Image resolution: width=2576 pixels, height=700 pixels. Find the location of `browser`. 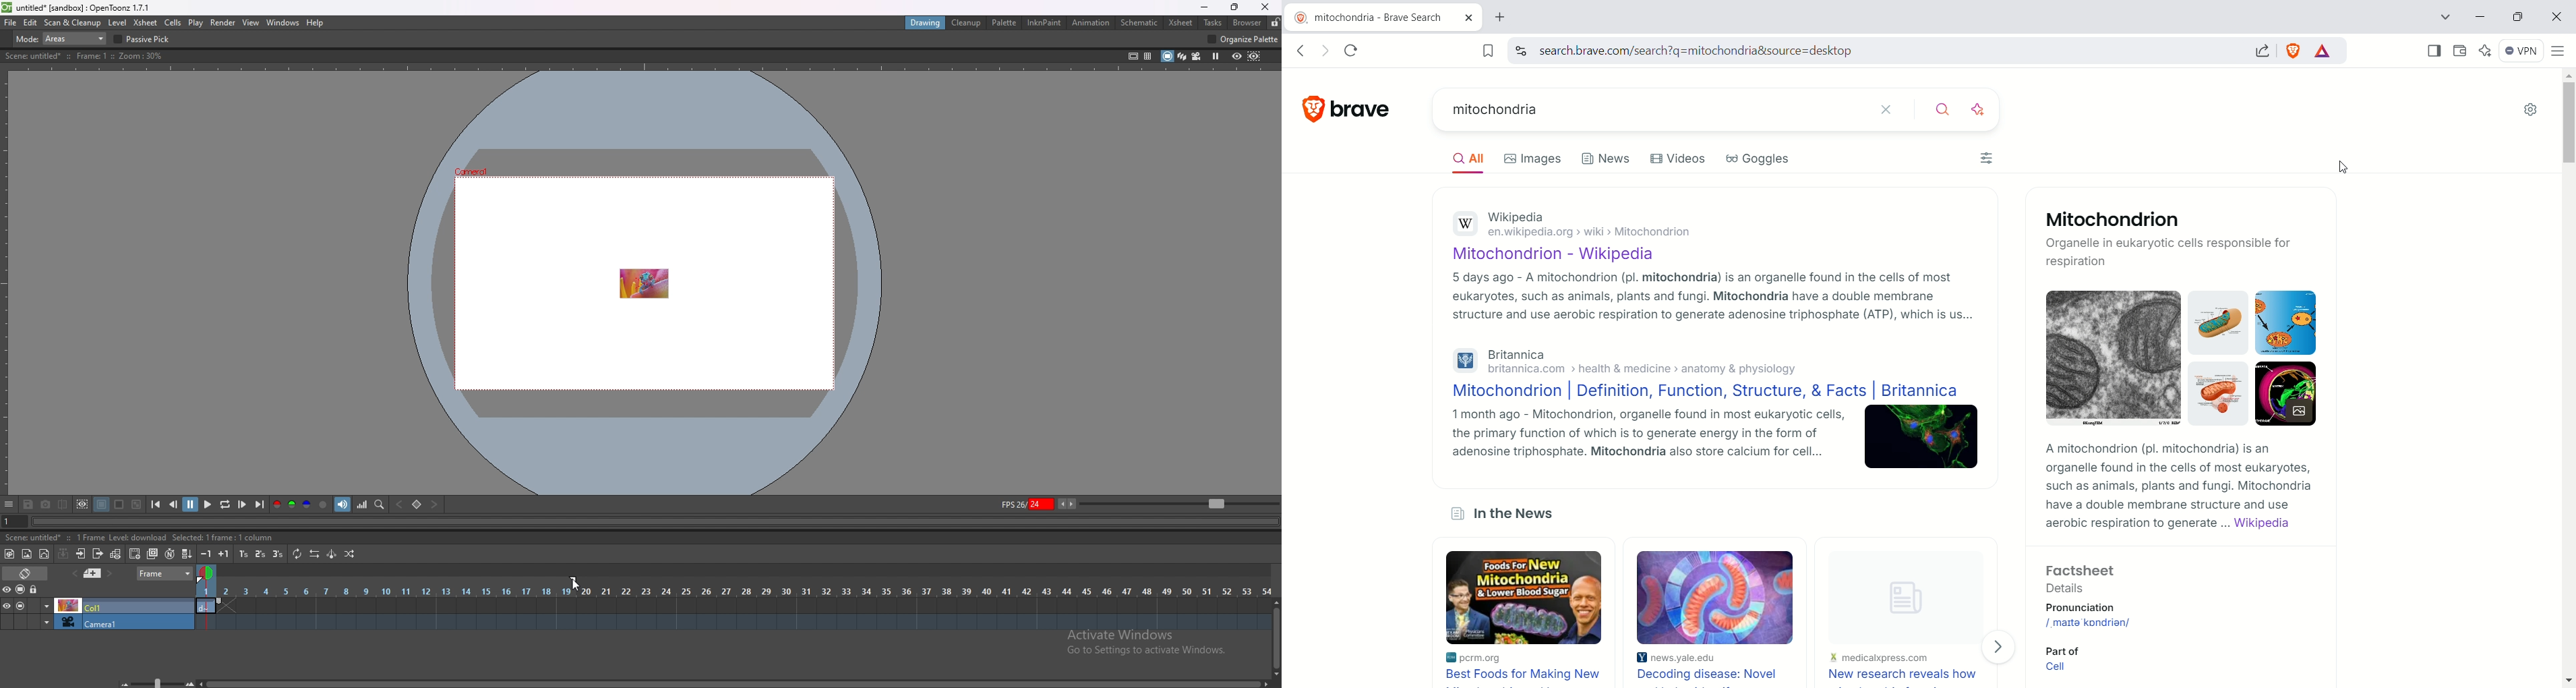

browser is located at coordinates (1249, 22).